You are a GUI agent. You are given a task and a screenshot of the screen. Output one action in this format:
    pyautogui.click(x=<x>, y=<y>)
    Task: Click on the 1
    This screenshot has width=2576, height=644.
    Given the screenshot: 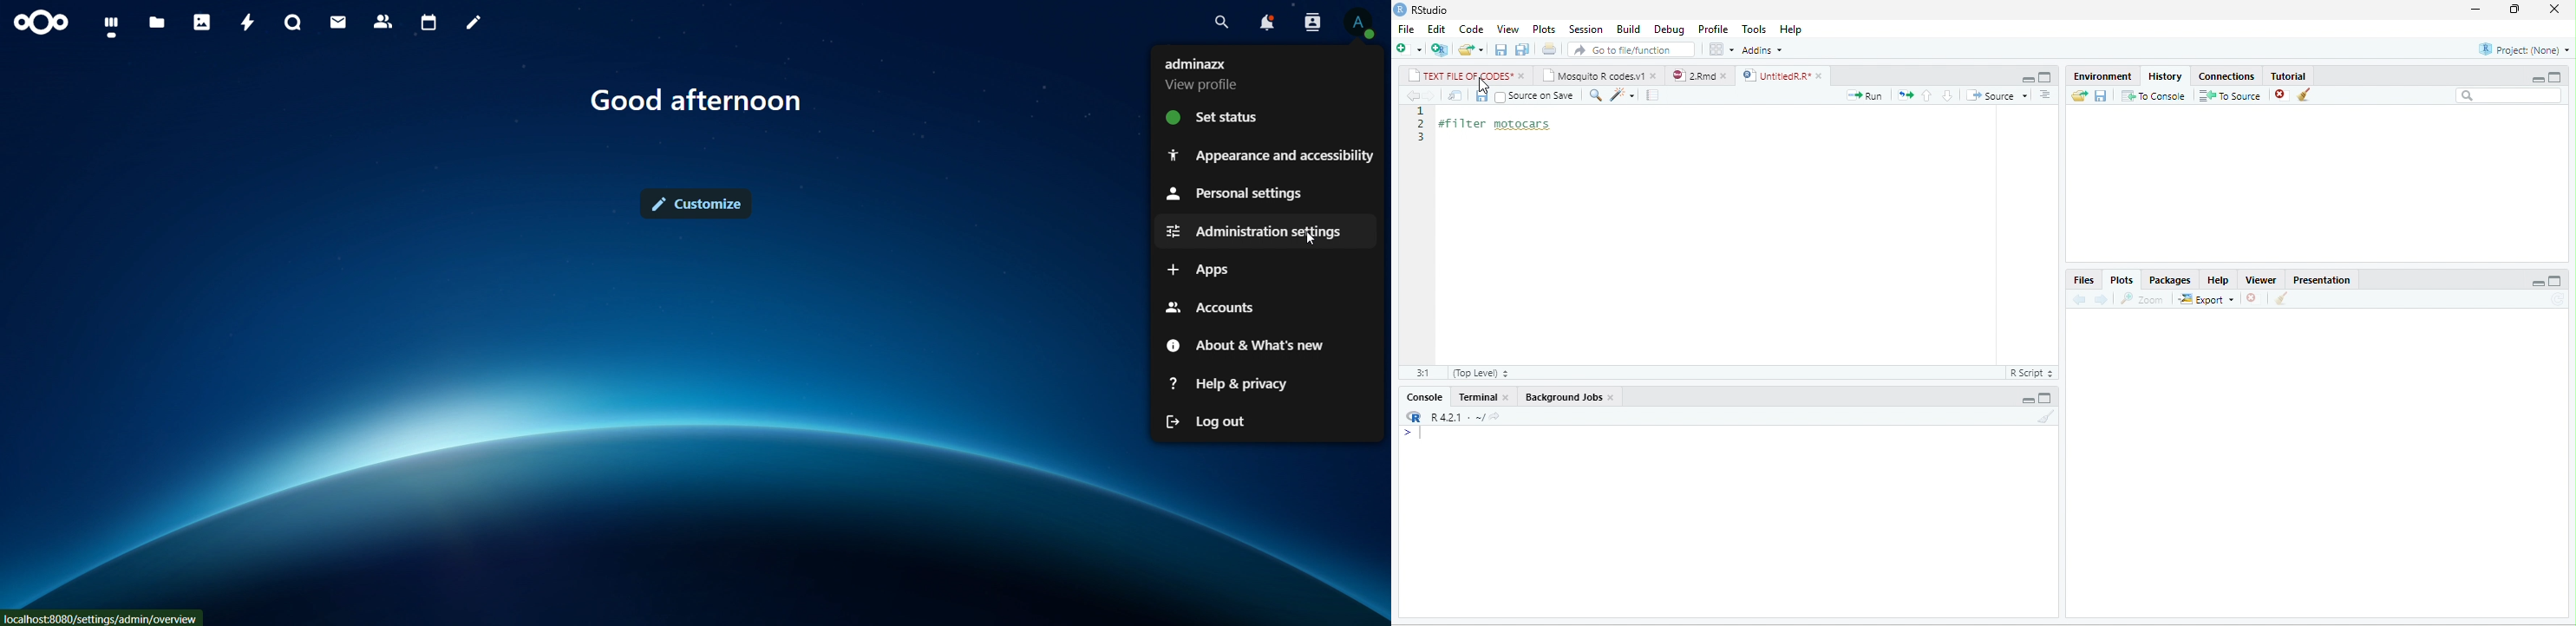 What is the action you would take?
    pyautogui.click(x=1422, y=111)
    